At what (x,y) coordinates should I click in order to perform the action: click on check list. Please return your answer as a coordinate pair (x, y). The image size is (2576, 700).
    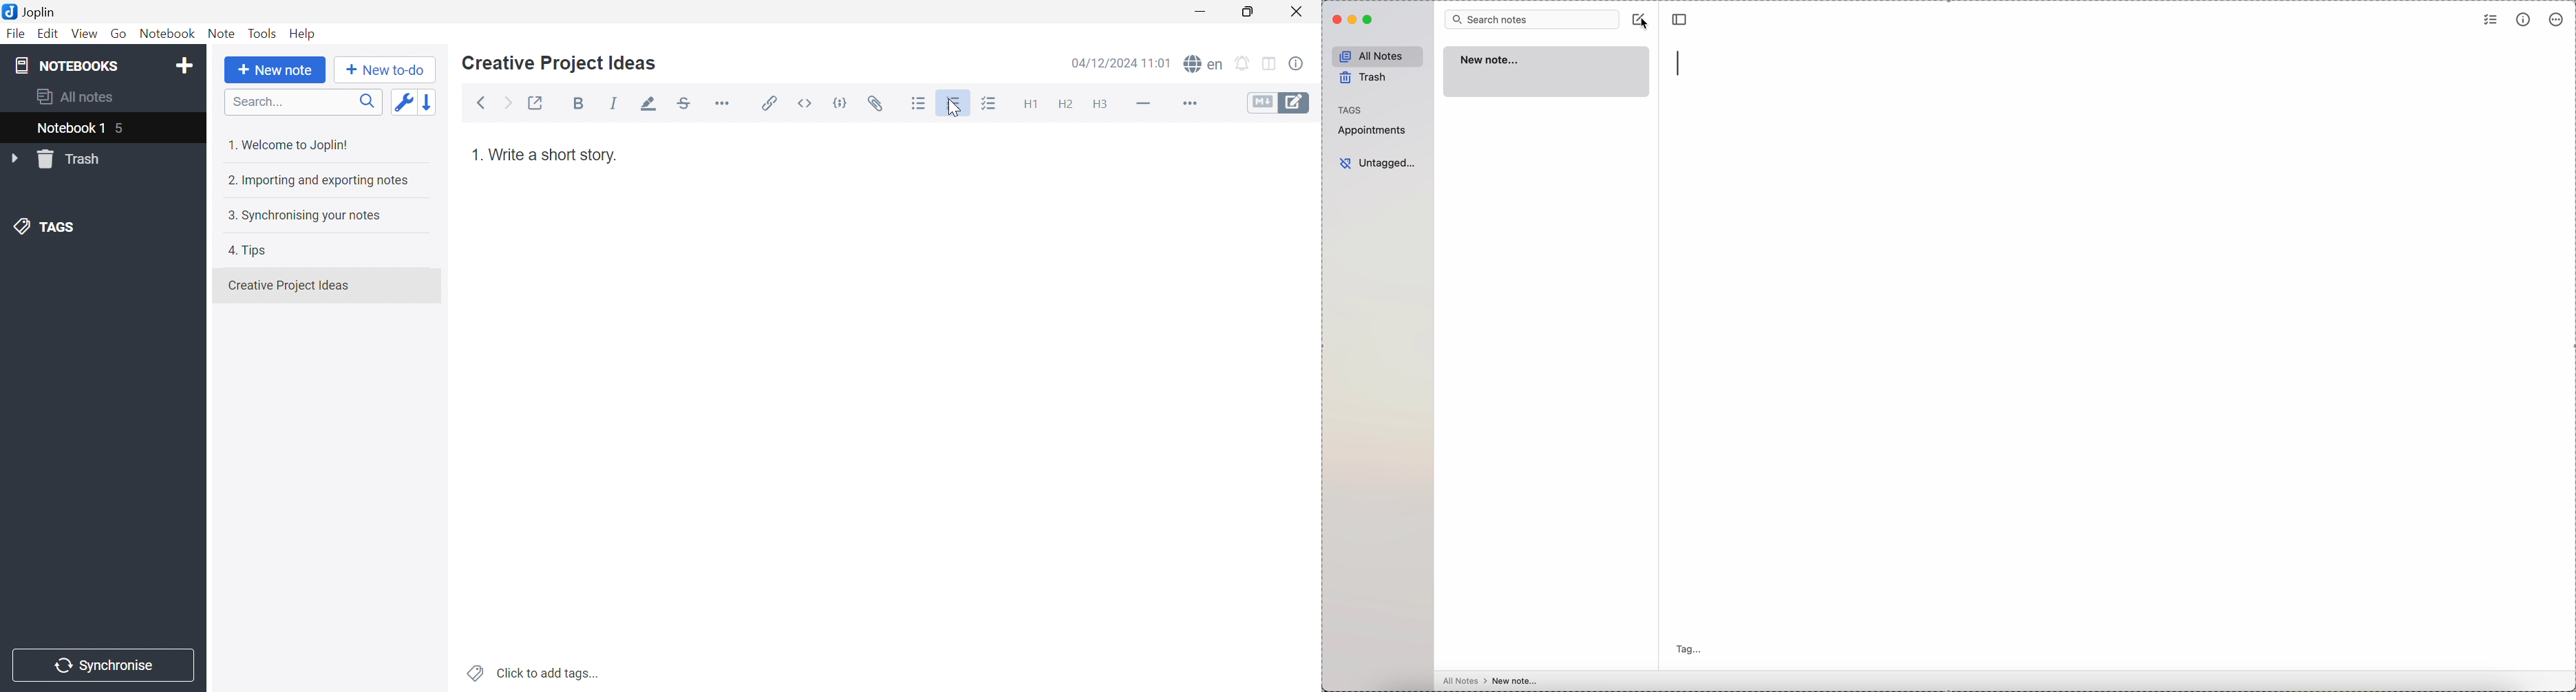
    Looking at the image, I should click on (2491, 19).